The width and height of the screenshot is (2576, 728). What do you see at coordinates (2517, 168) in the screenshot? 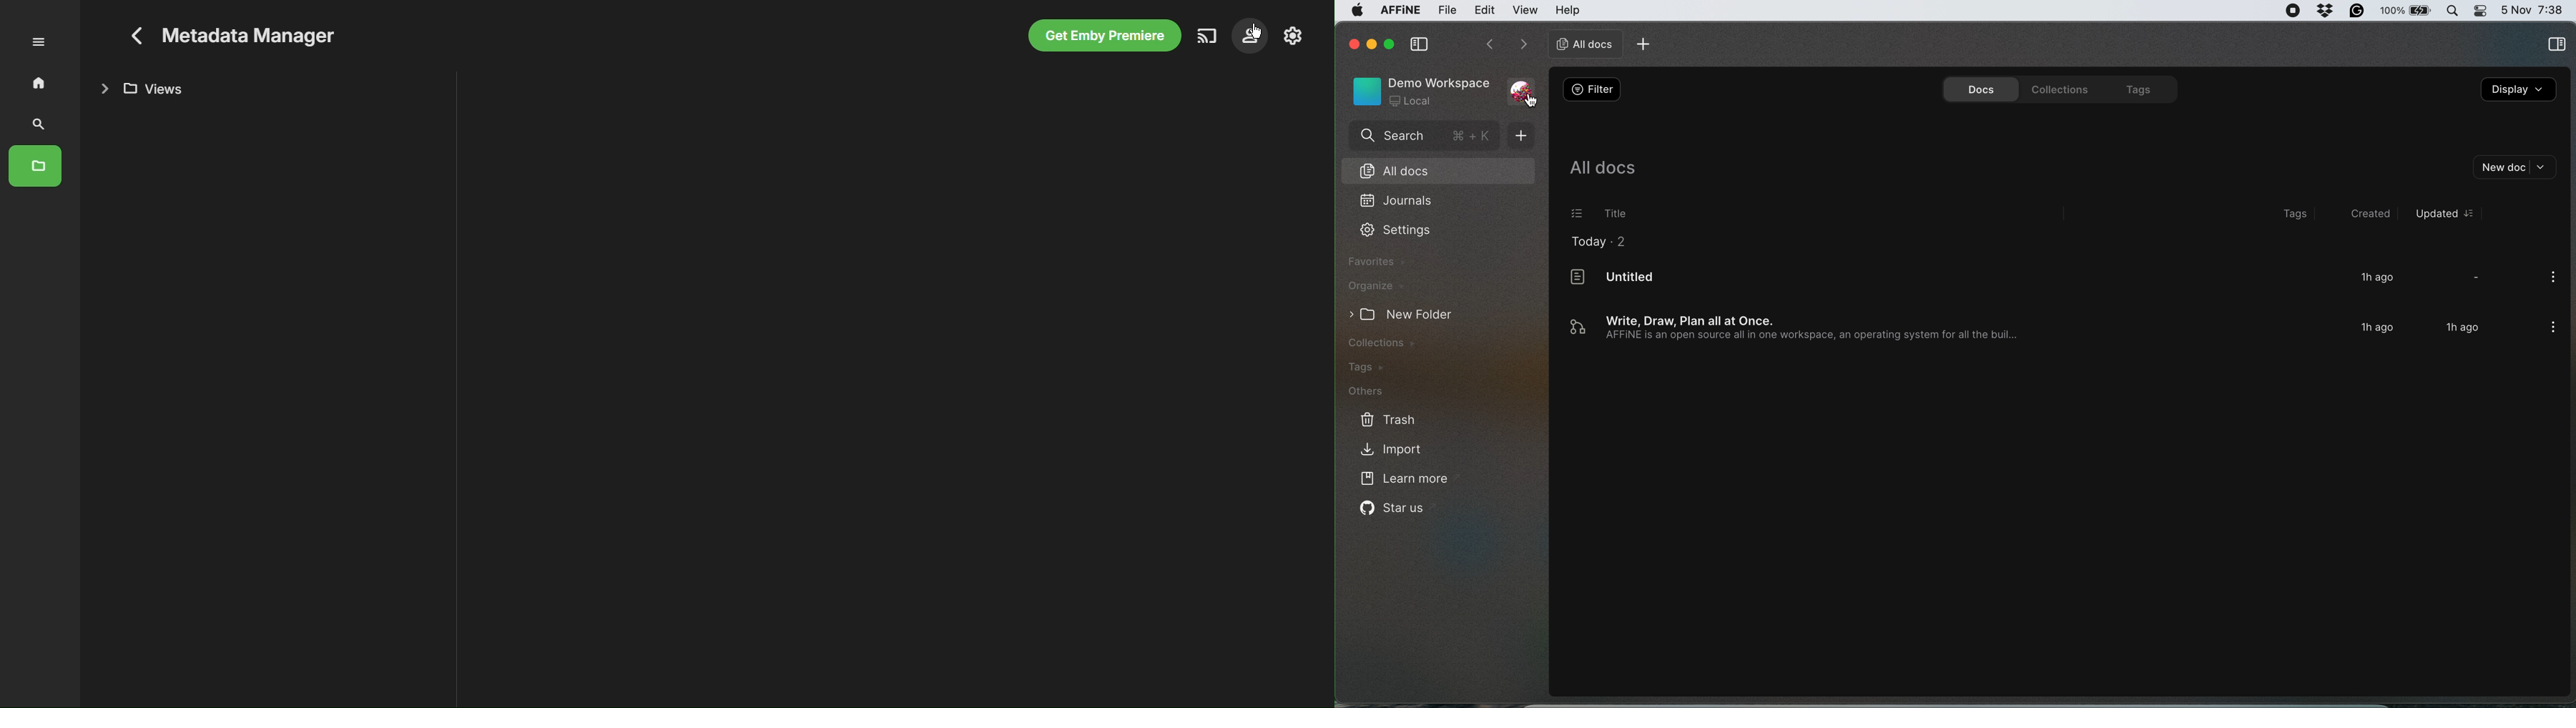
I see `new doc` at bounding box center [2517, 168].